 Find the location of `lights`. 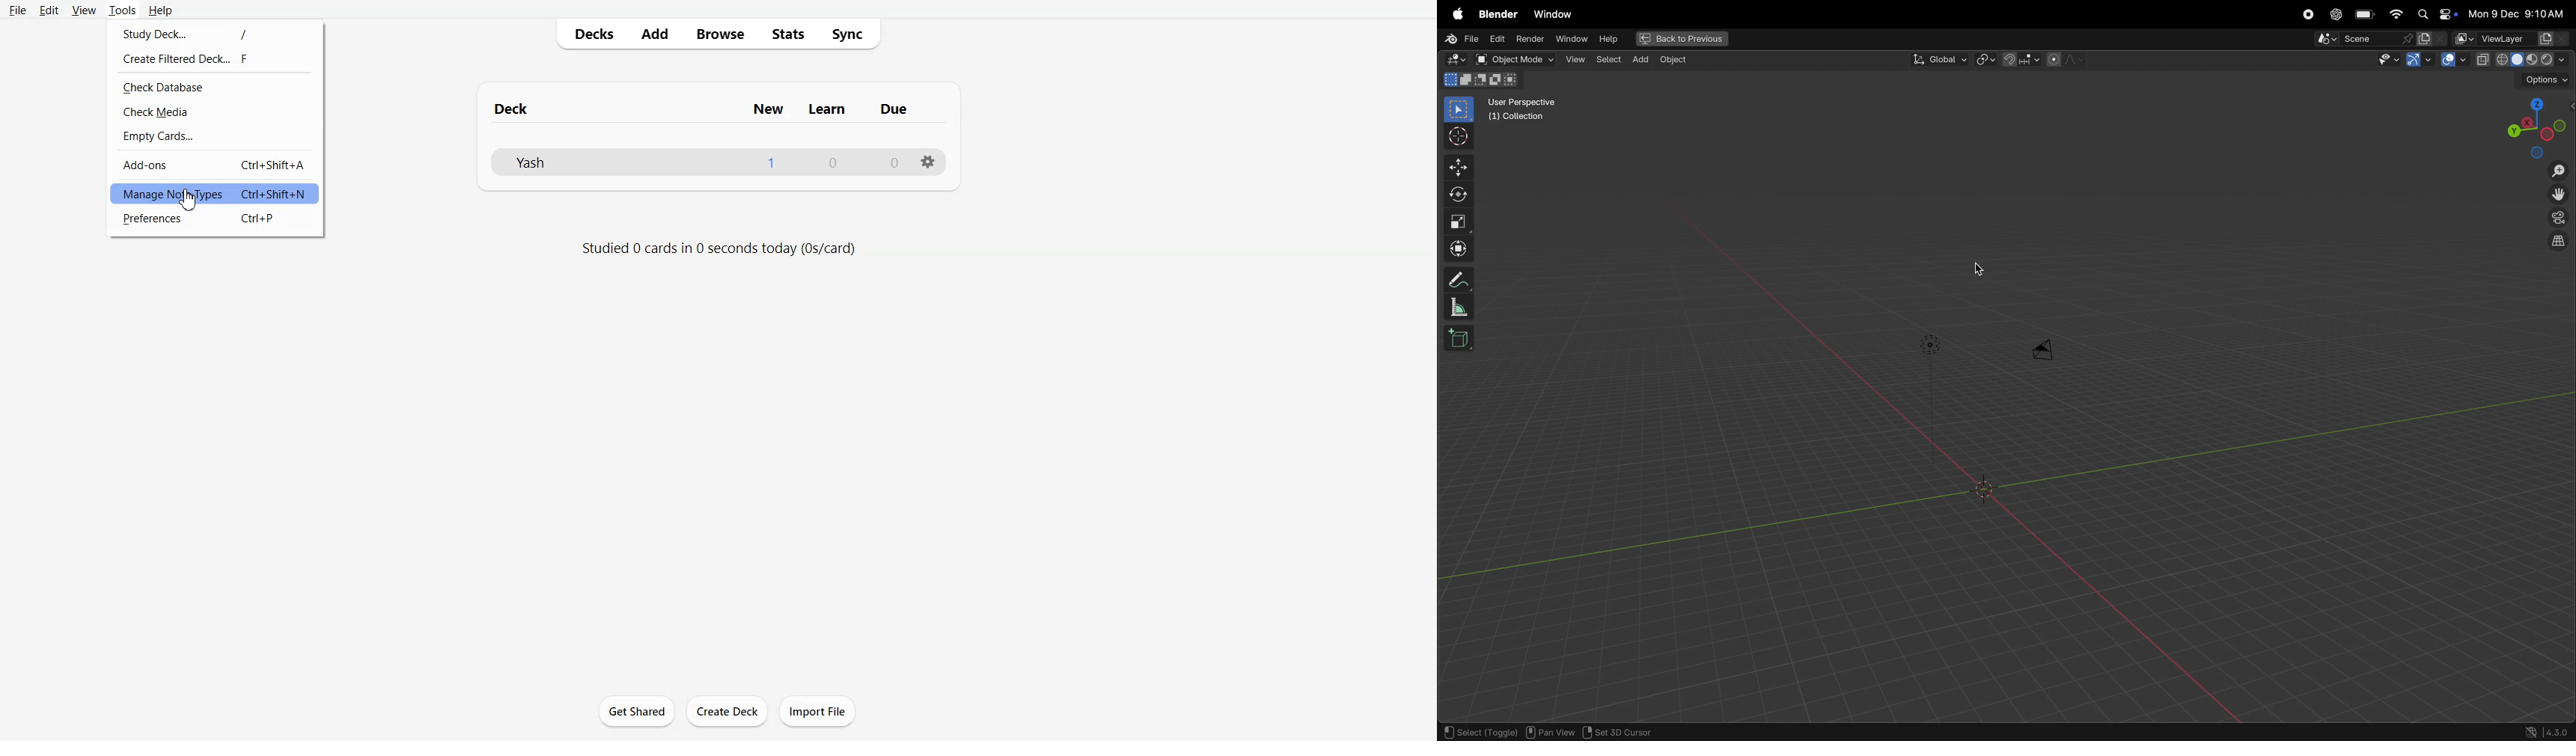

lights is located at coordinates (1931, 345).